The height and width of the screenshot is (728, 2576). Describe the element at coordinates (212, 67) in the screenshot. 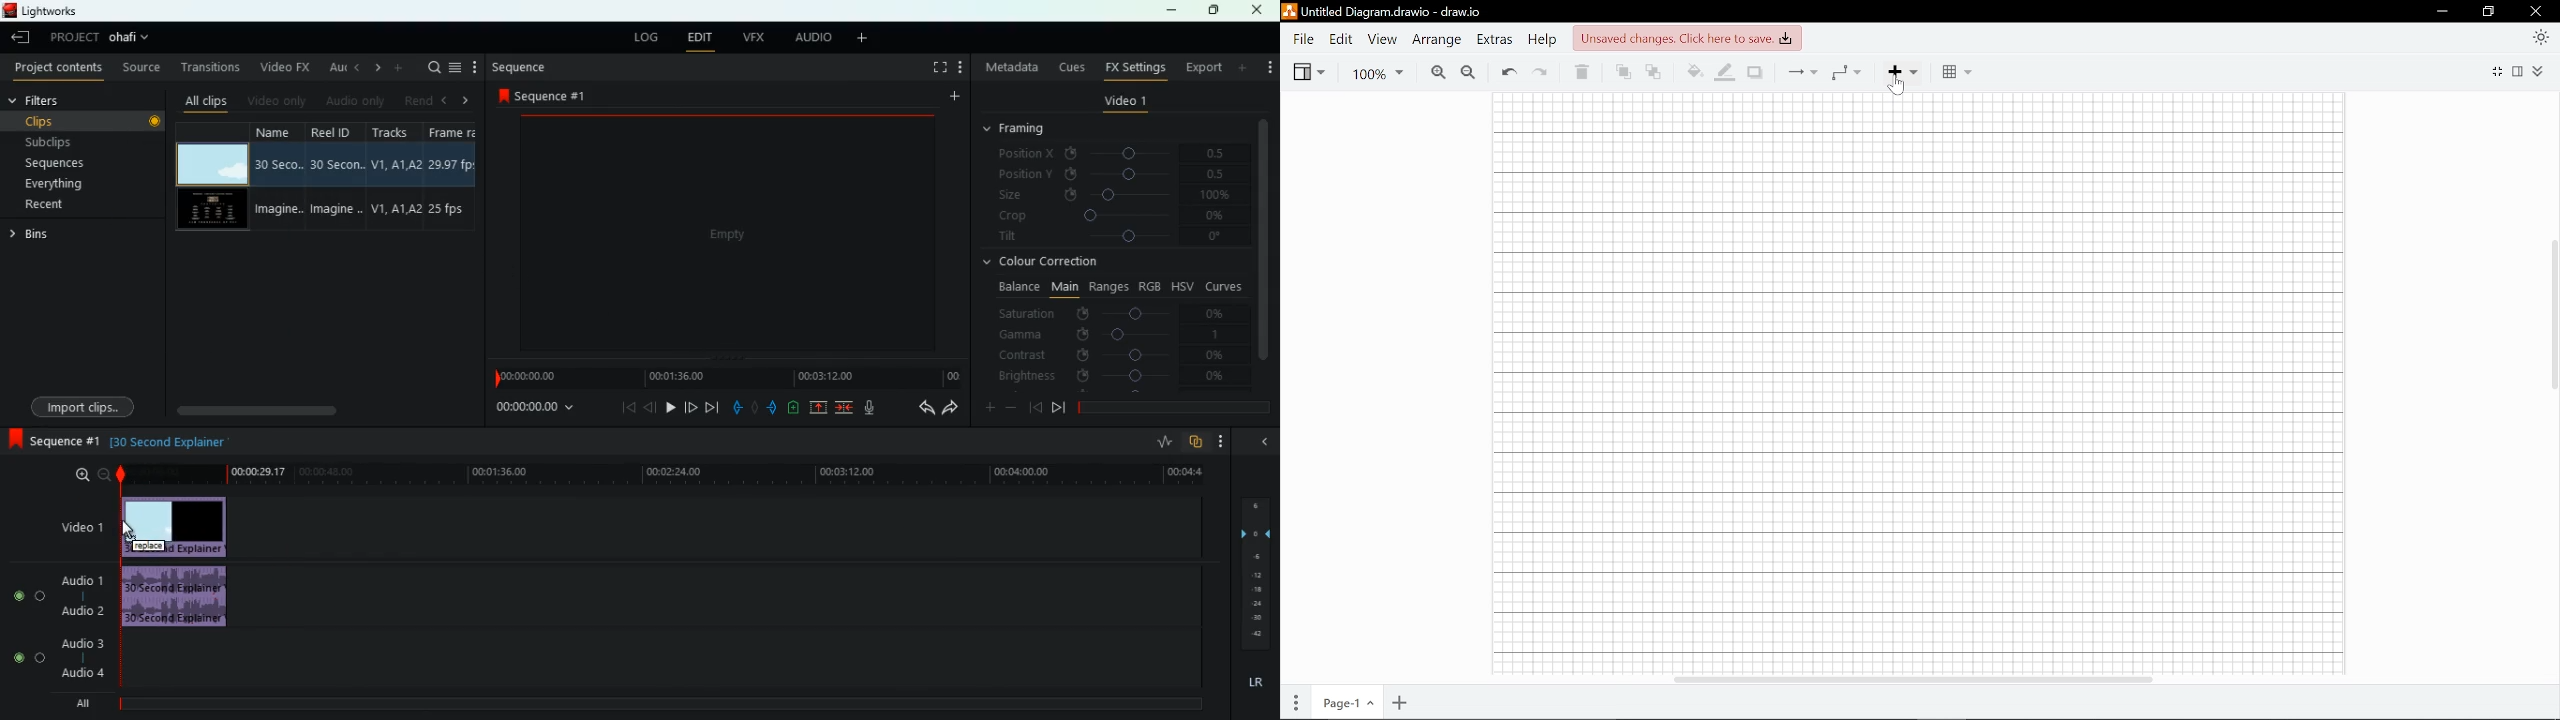

I see `transitions` at that location.